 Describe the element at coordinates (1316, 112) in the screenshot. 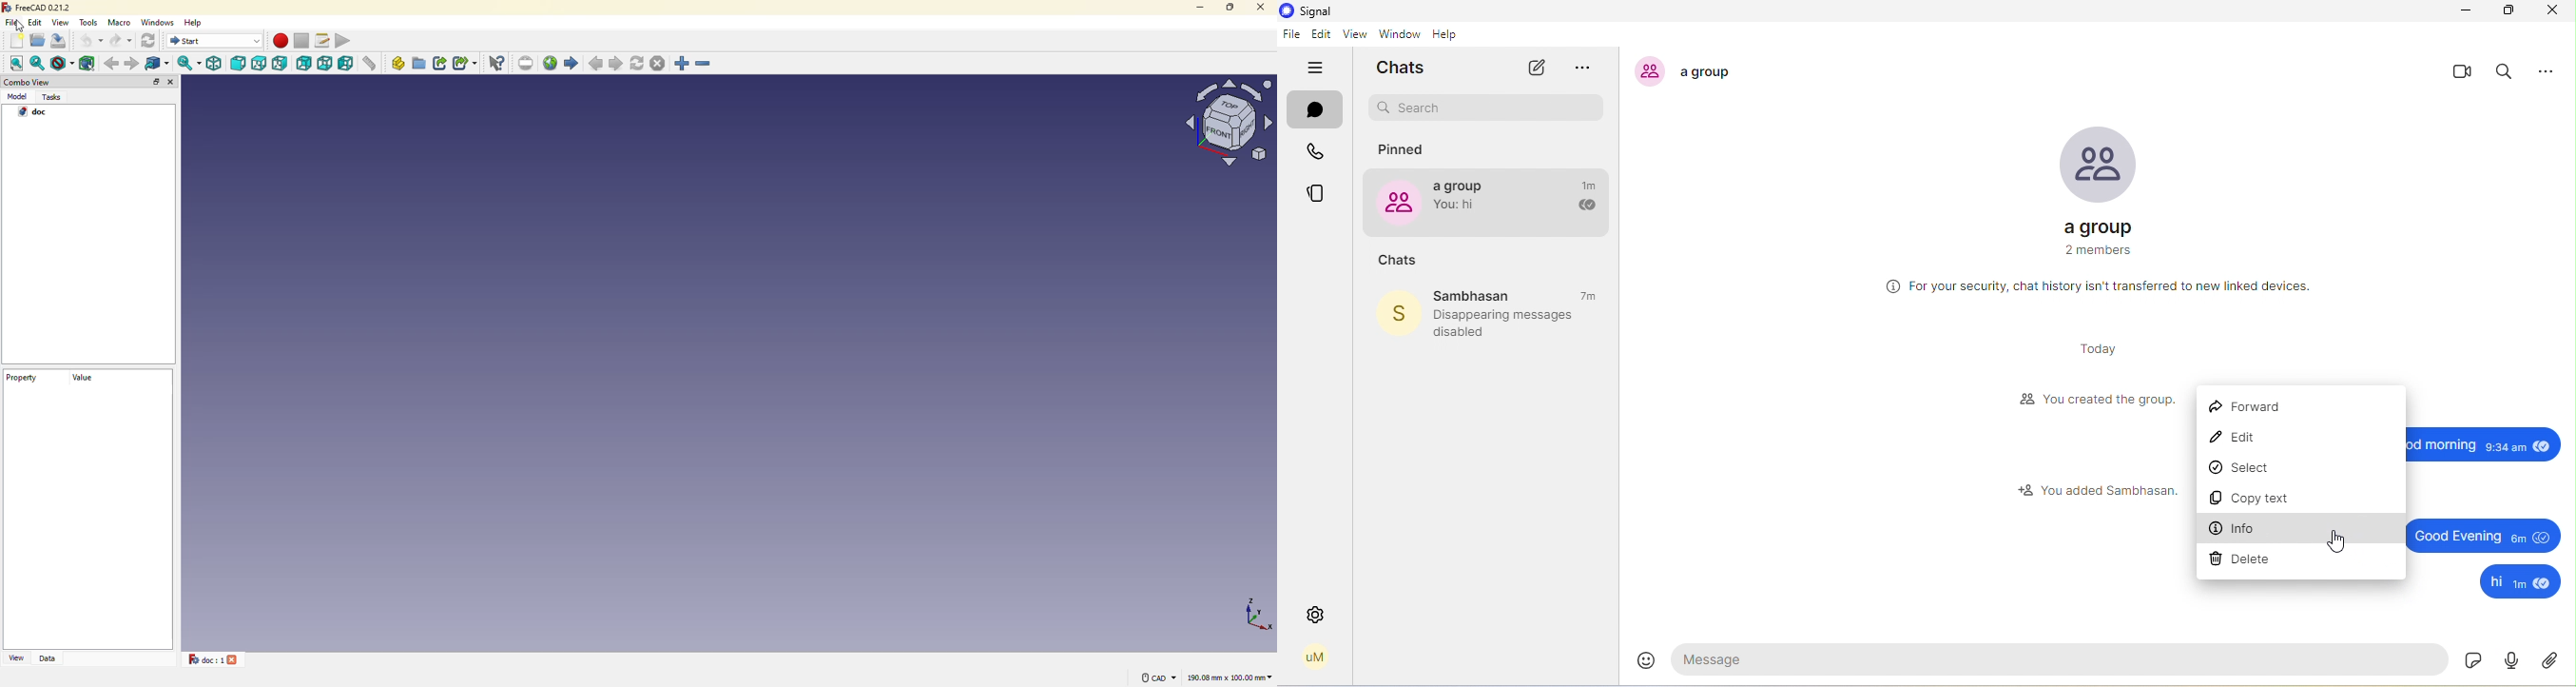

I see `chat` at that location.